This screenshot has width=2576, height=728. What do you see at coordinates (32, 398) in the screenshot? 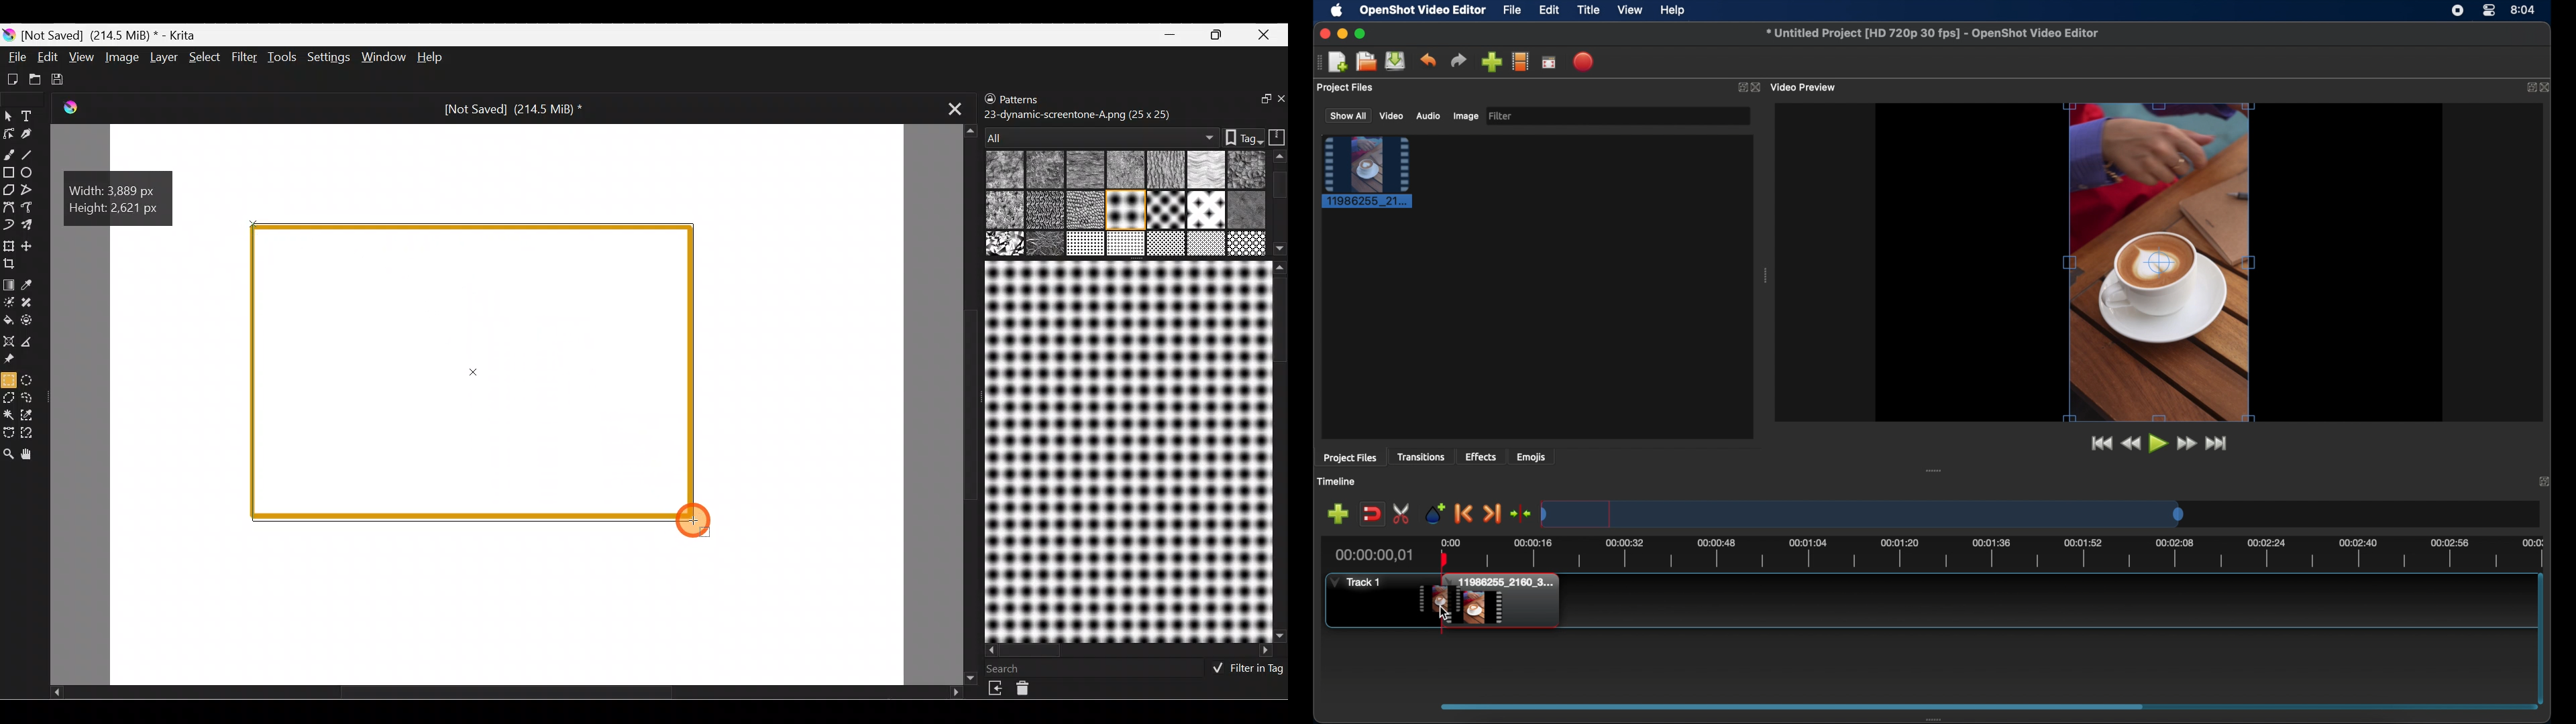
I see `Freehand selection tool` at bounding box center [32, 398].